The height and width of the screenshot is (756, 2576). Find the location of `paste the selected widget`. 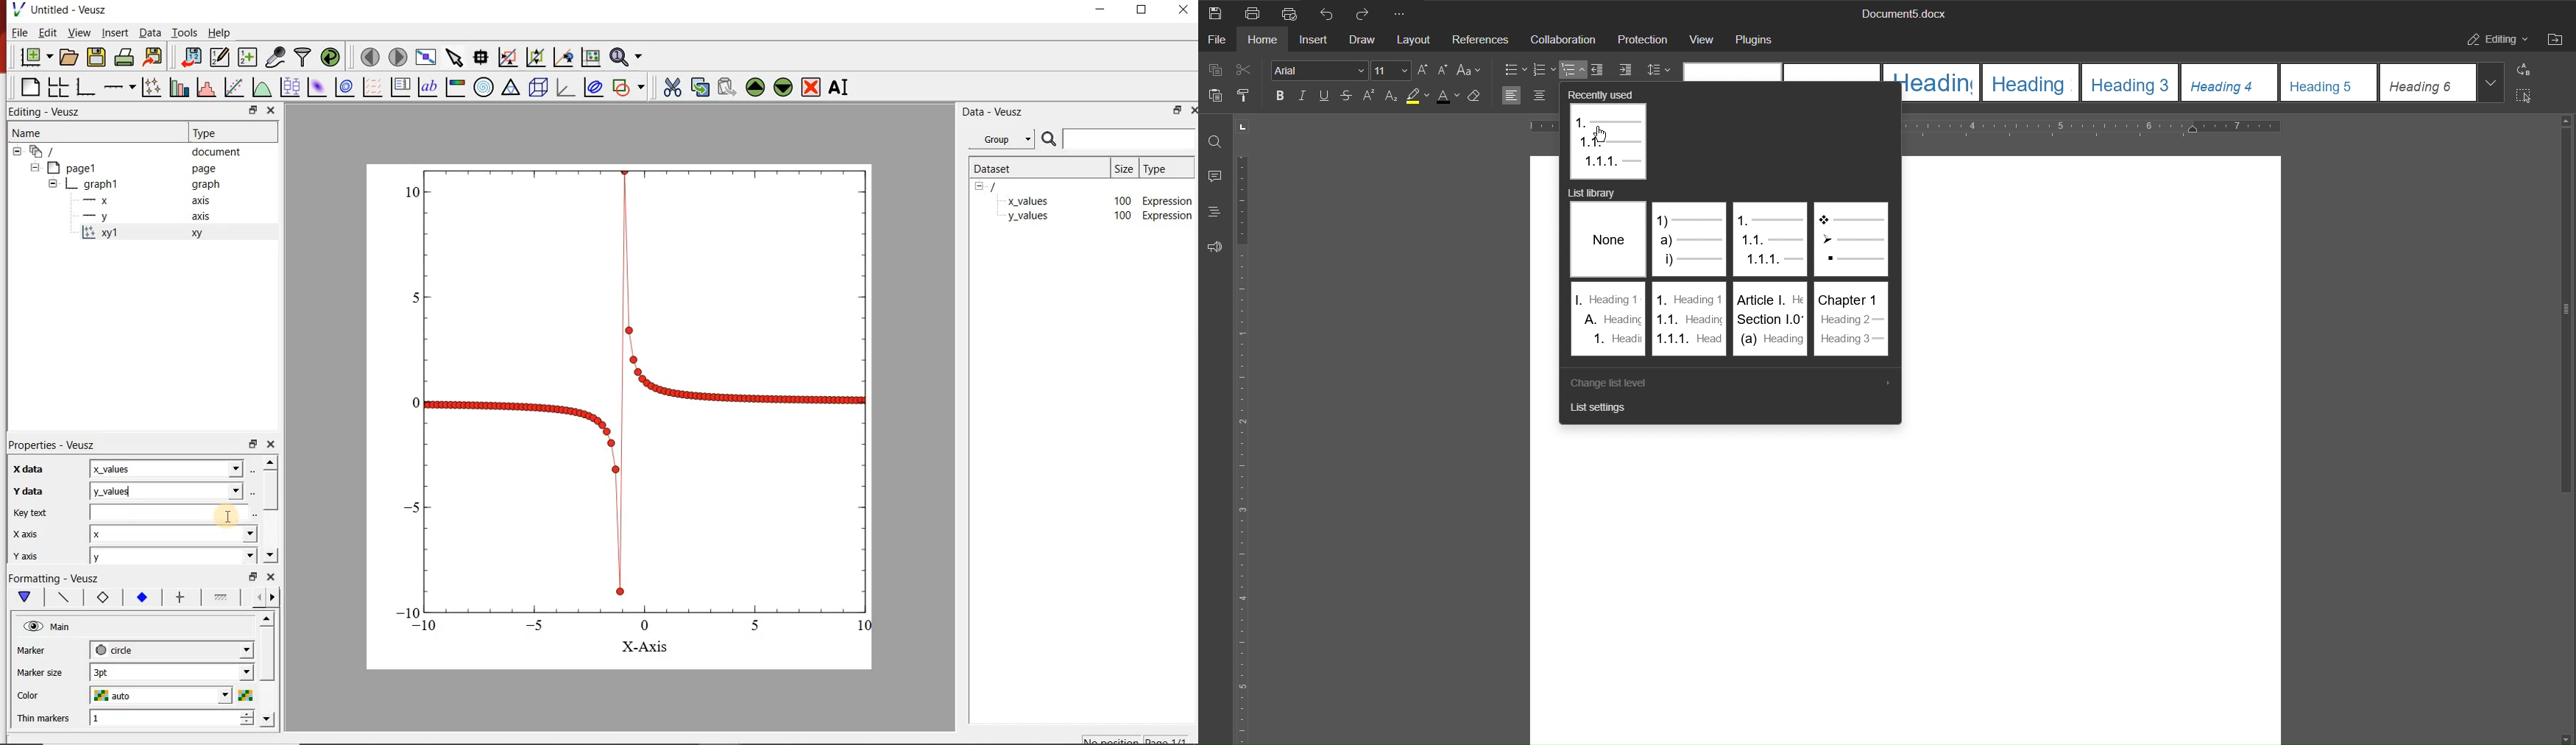

paste the selected widget is located at coordinates (725, 89).